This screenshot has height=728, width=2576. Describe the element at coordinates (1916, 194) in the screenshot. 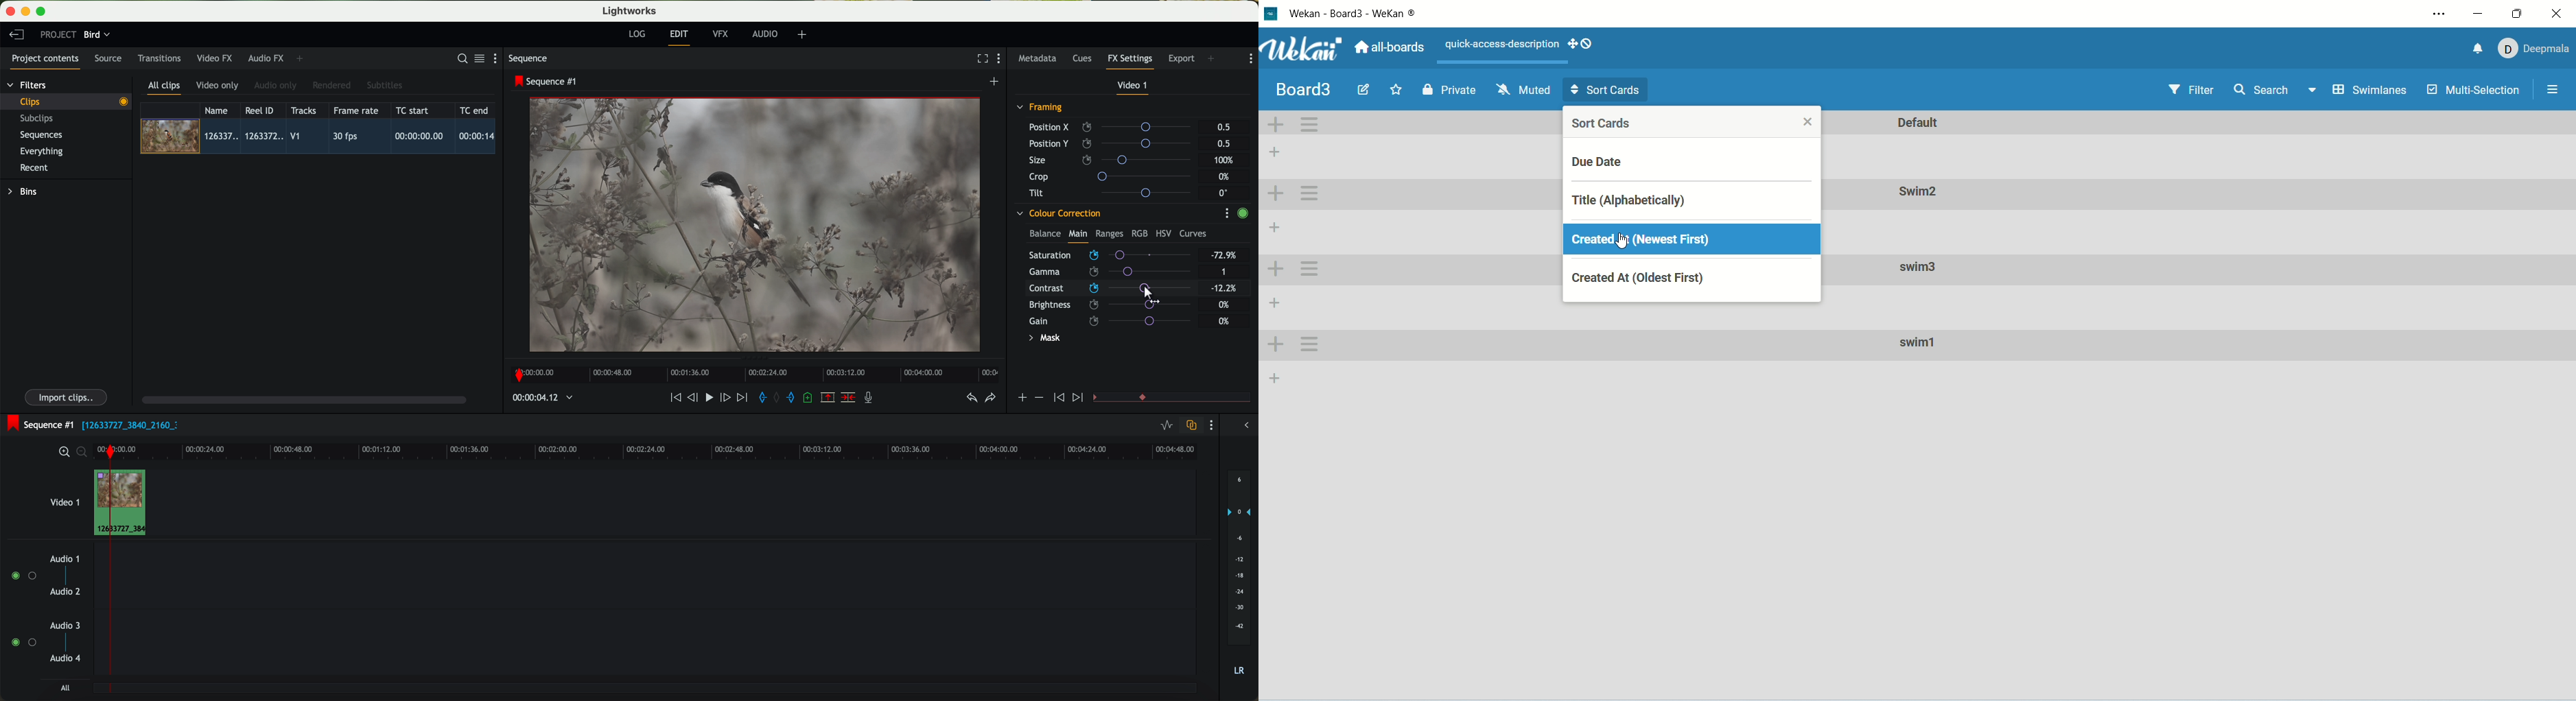

I see `swim2` at that location.